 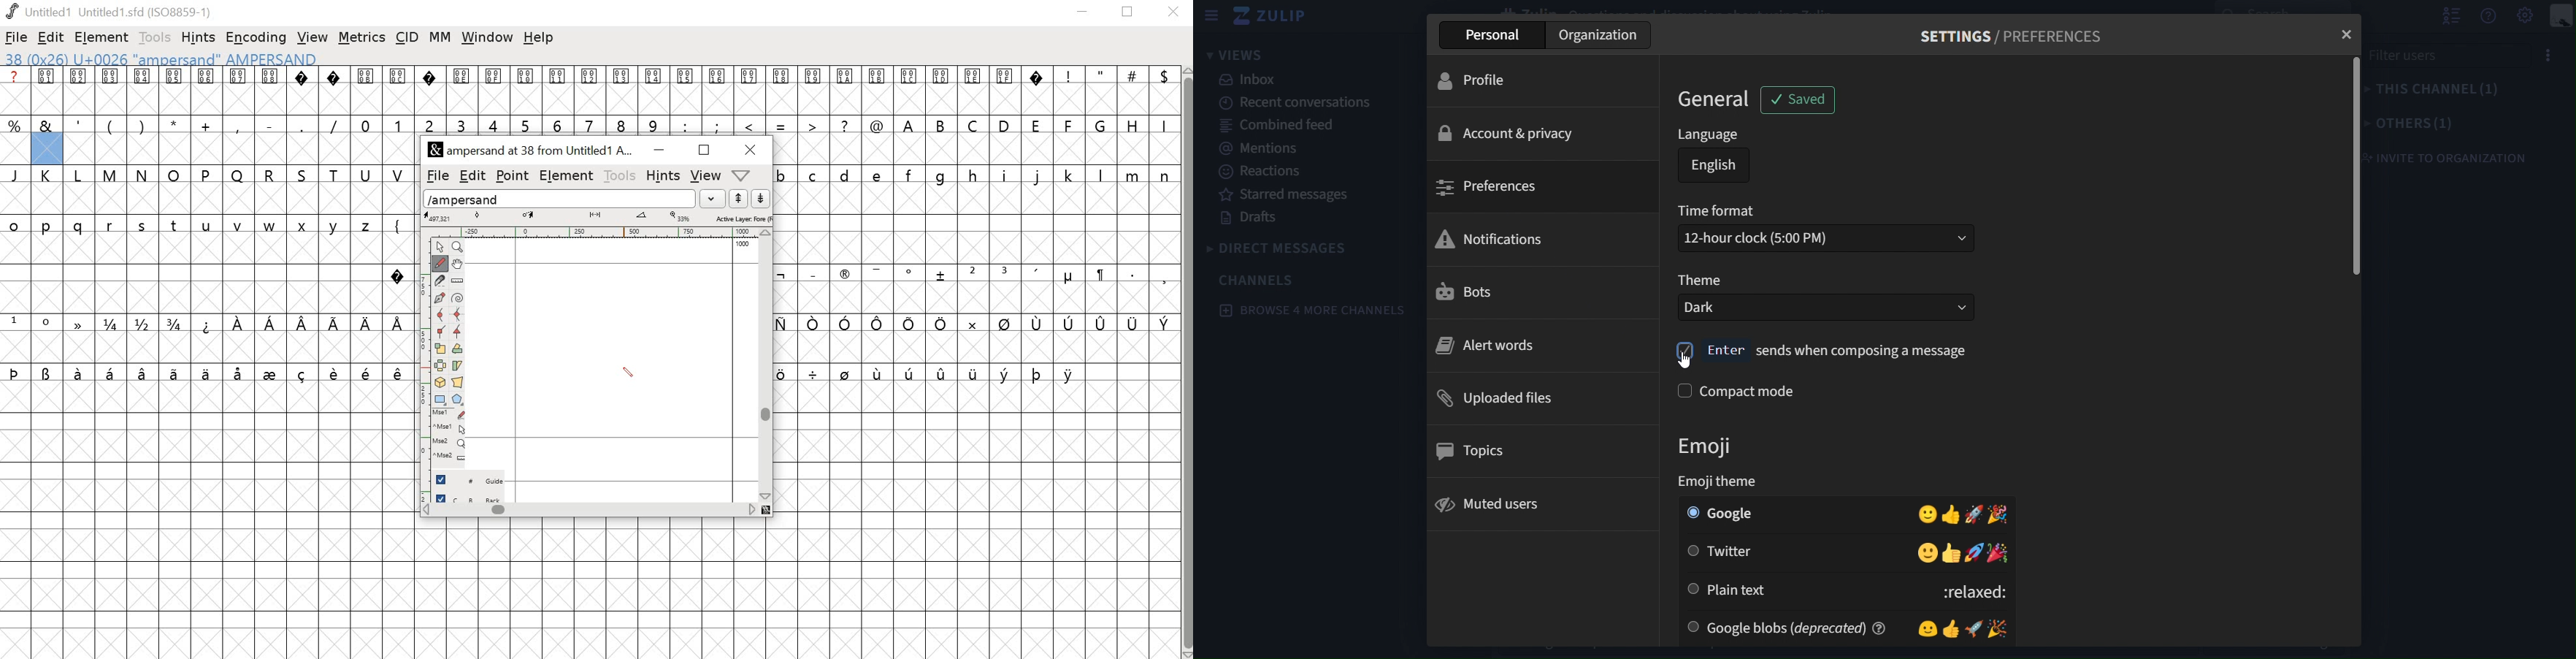 I want to click on r, so click(x=112, y=226).